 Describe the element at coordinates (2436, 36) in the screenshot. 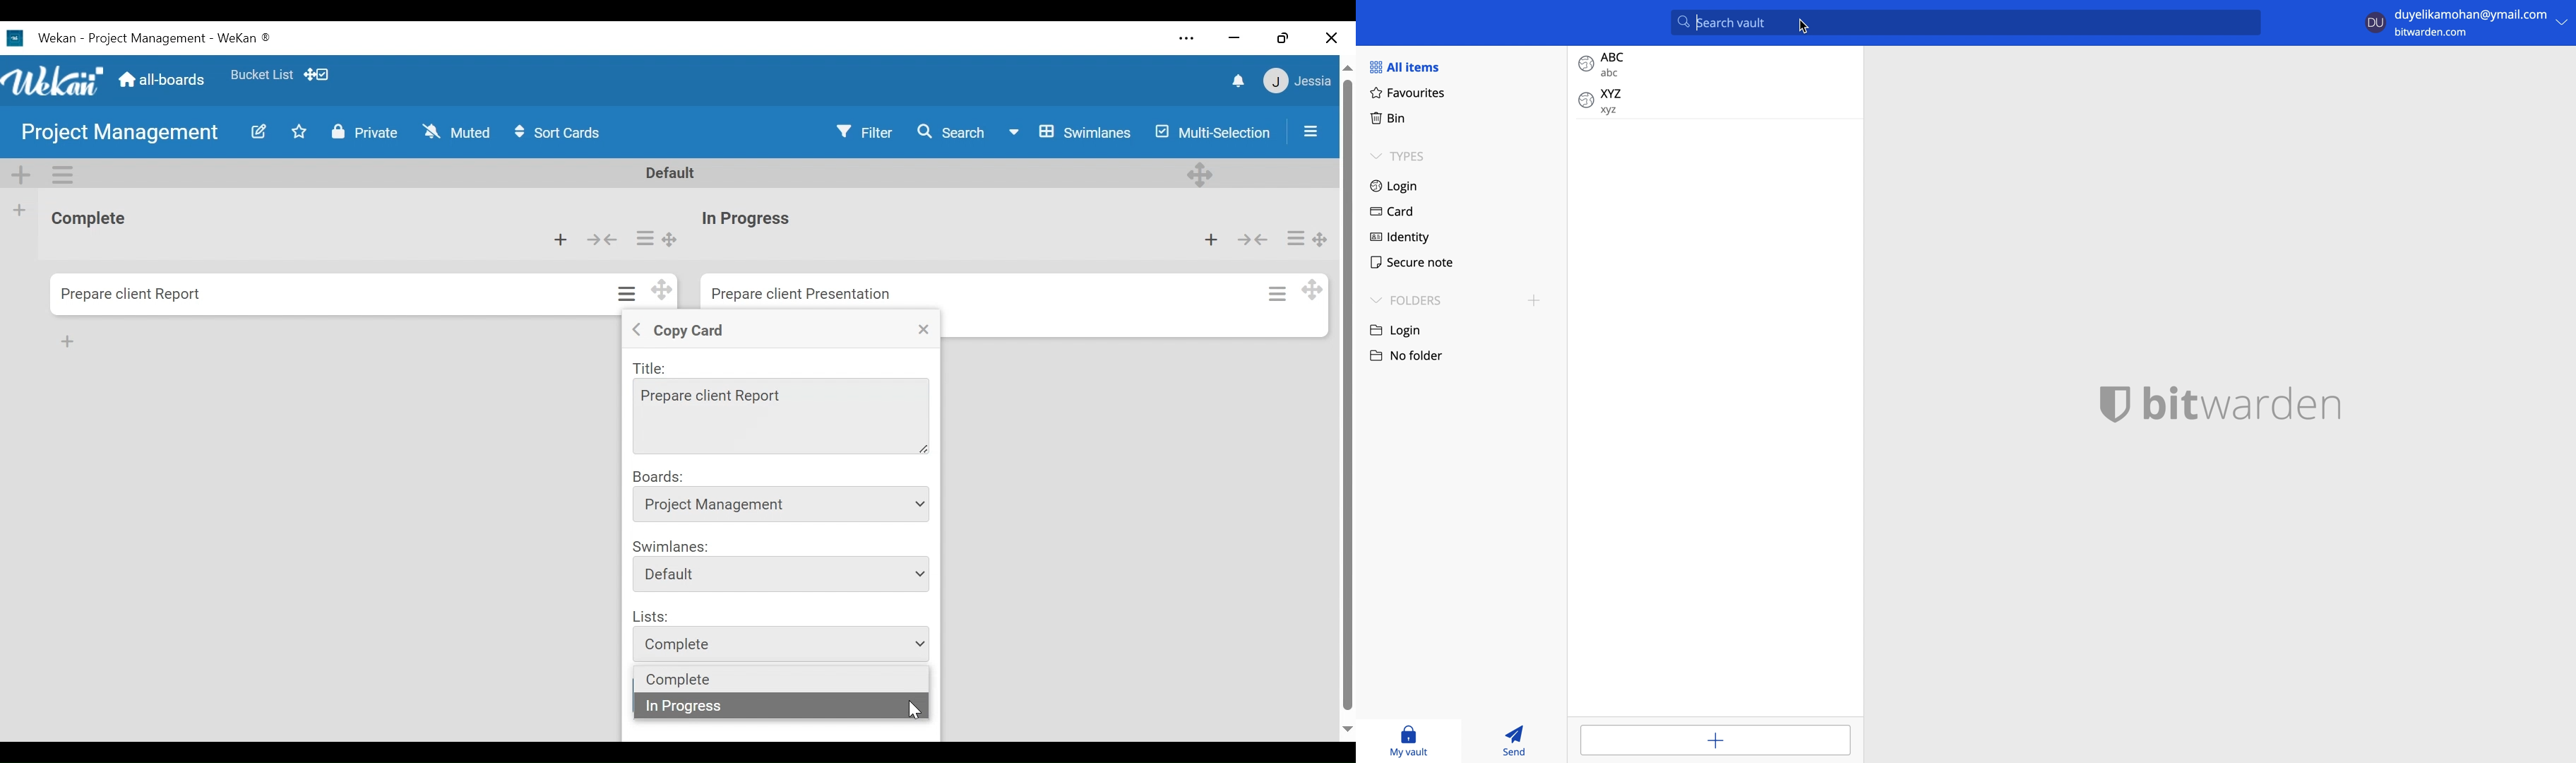

I see `bitwarden.com` at that location.